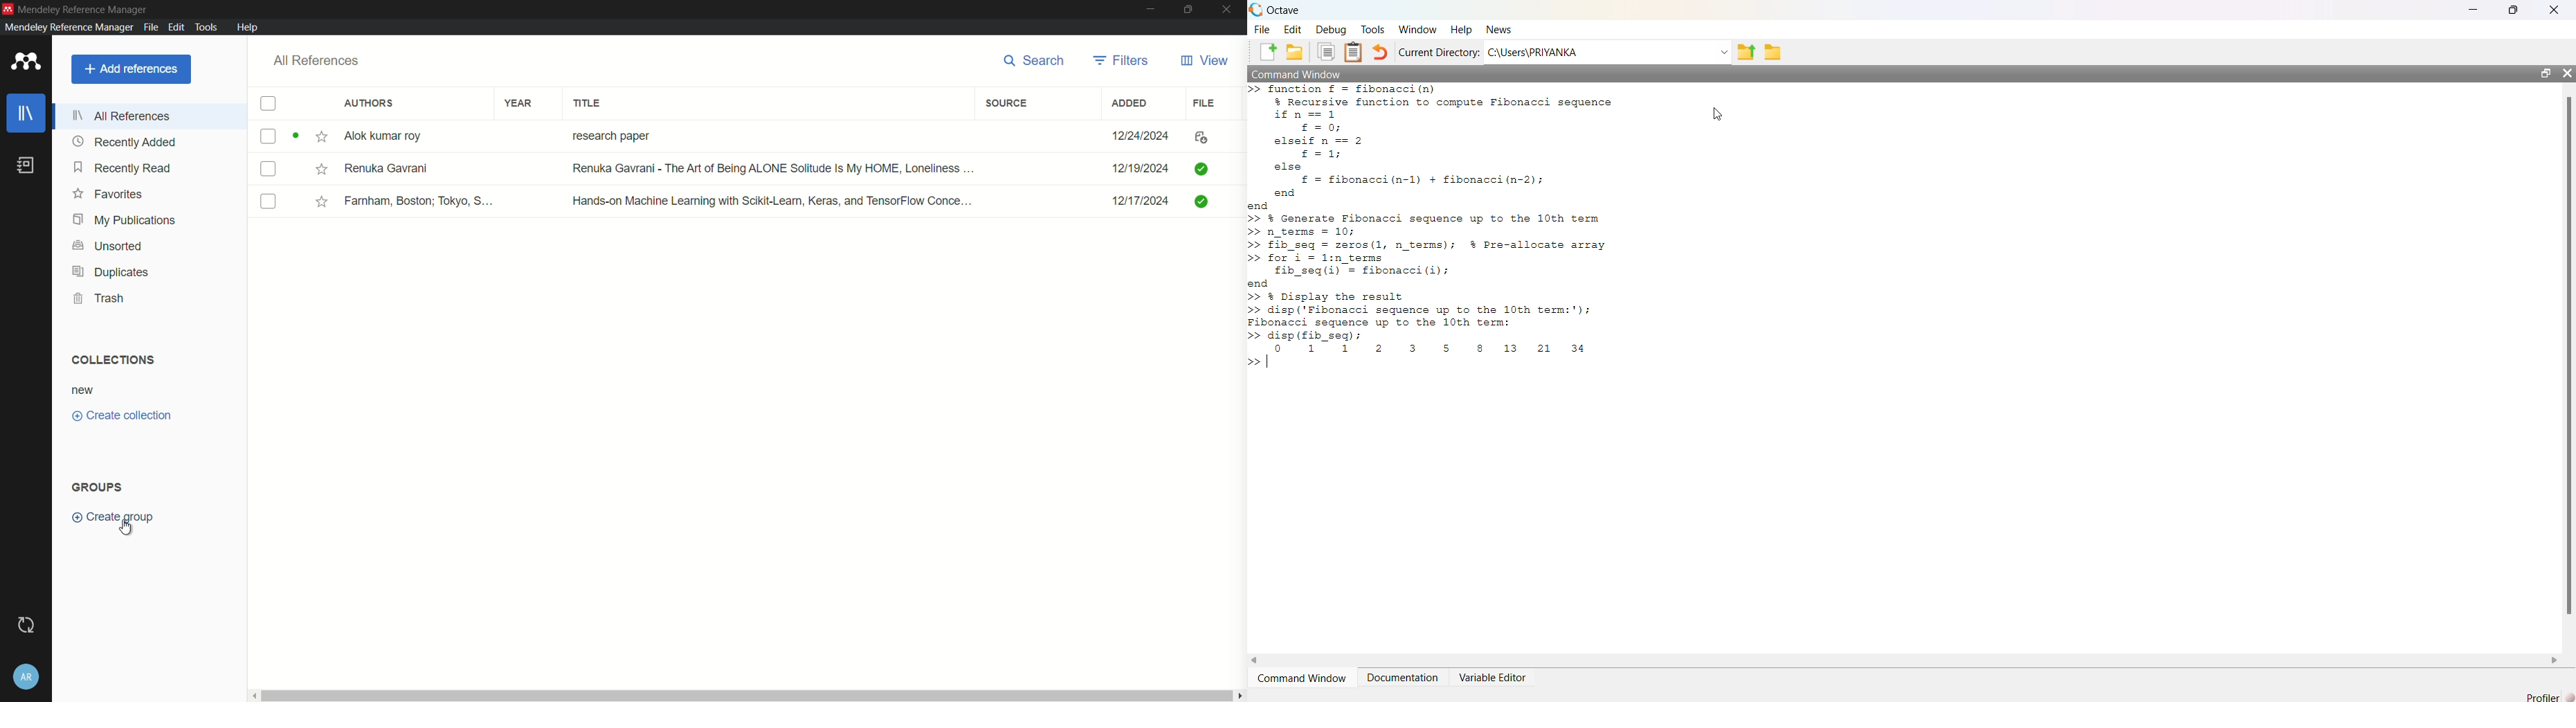 The height and width of the screenshot is (728, 2576). I want to click on view, so click(1203, 61).